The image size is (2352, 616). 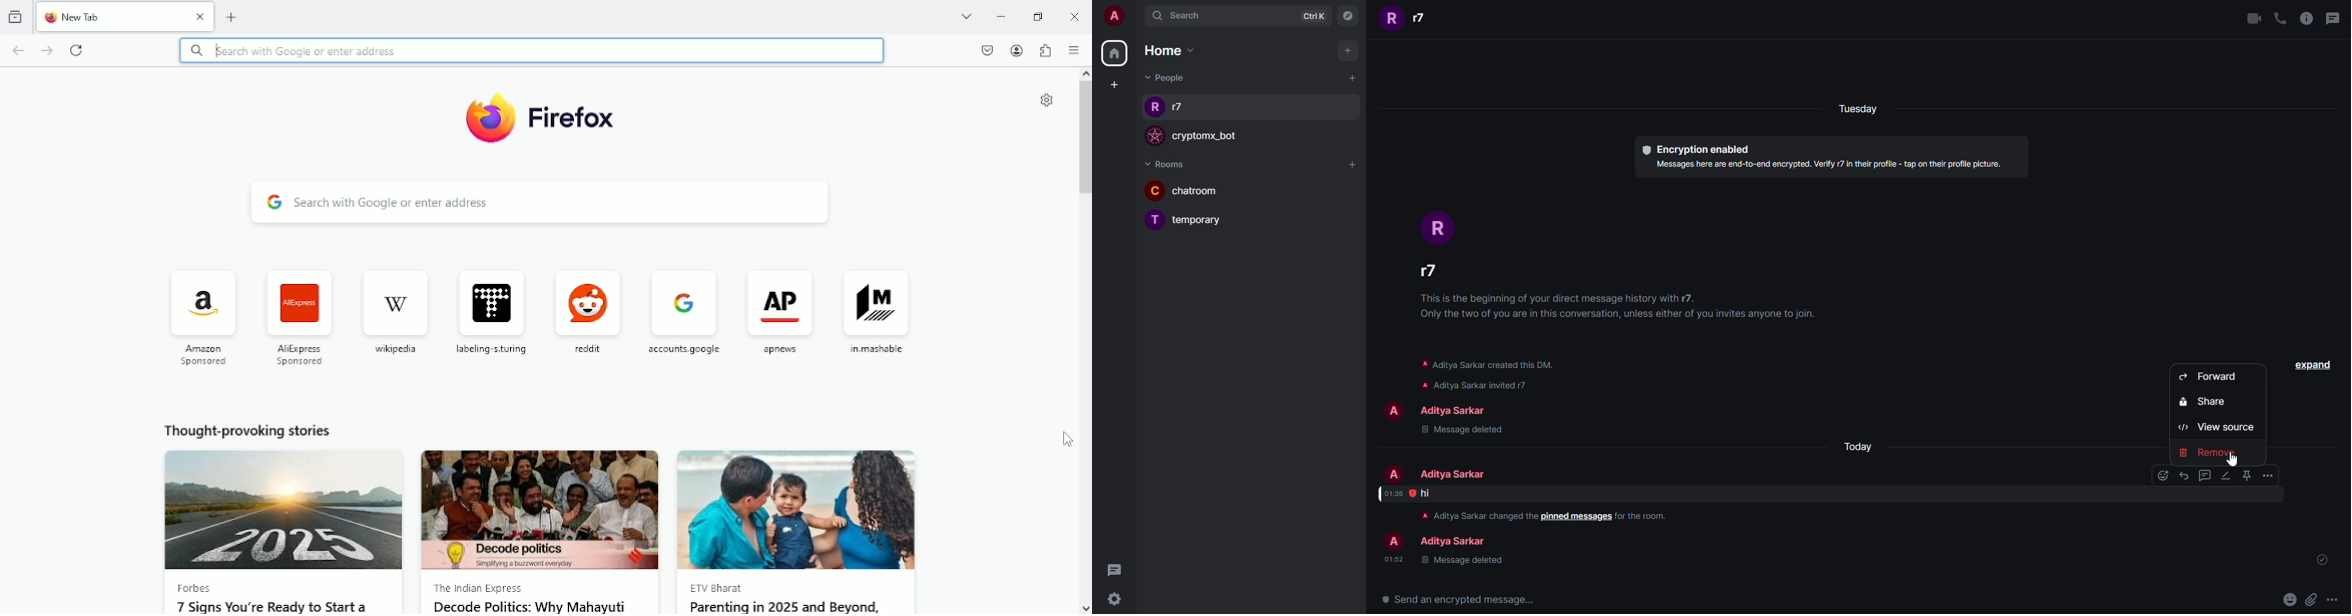 I want to click on people, so click(x=1451, y=409).